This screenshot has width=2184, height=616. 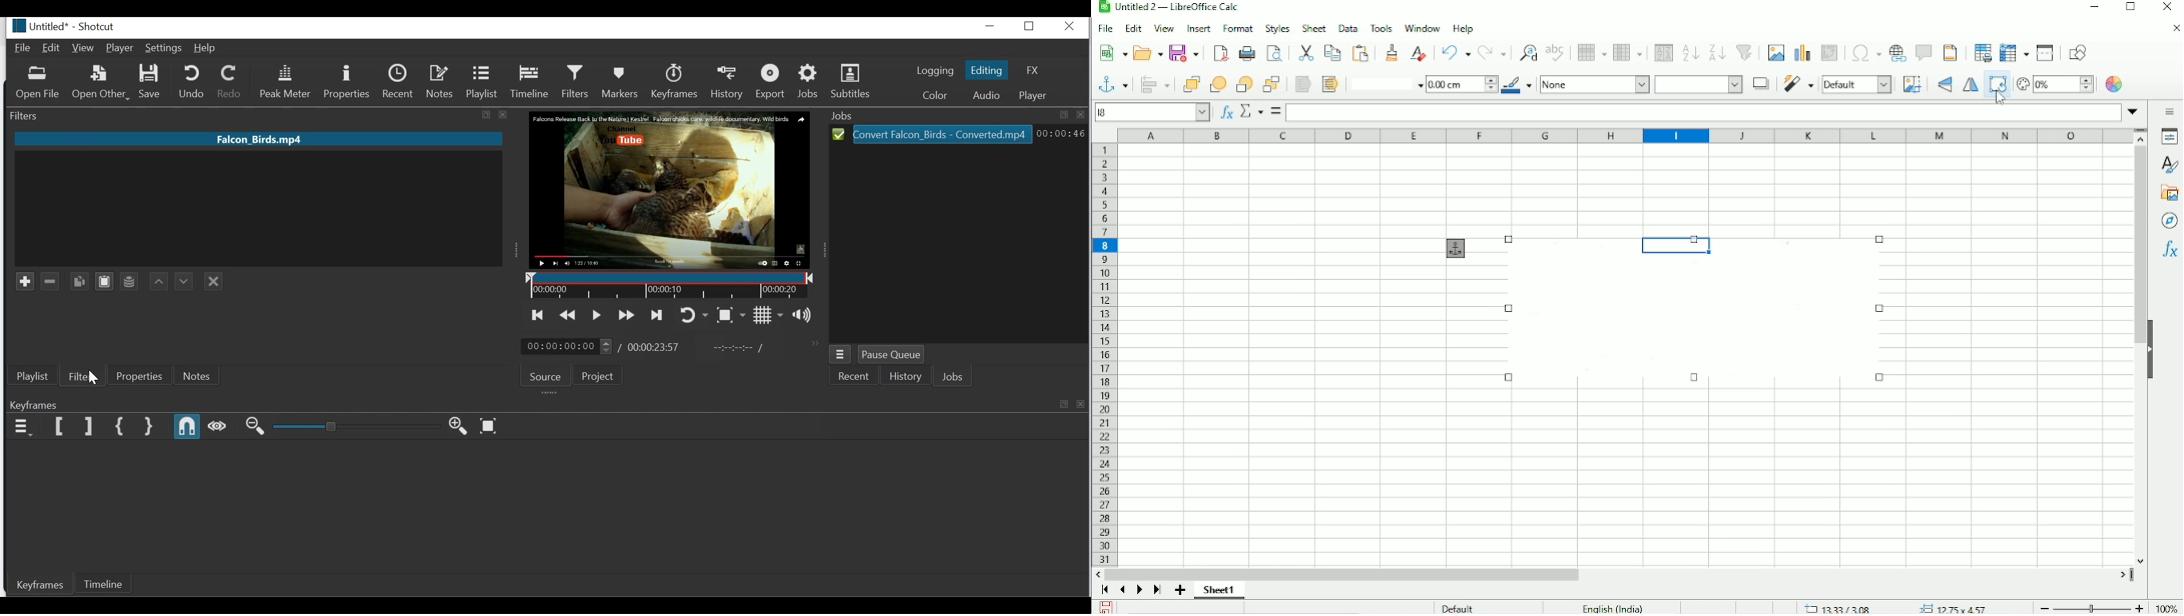 I want to click on Restore, so click(x=1032, y=27).